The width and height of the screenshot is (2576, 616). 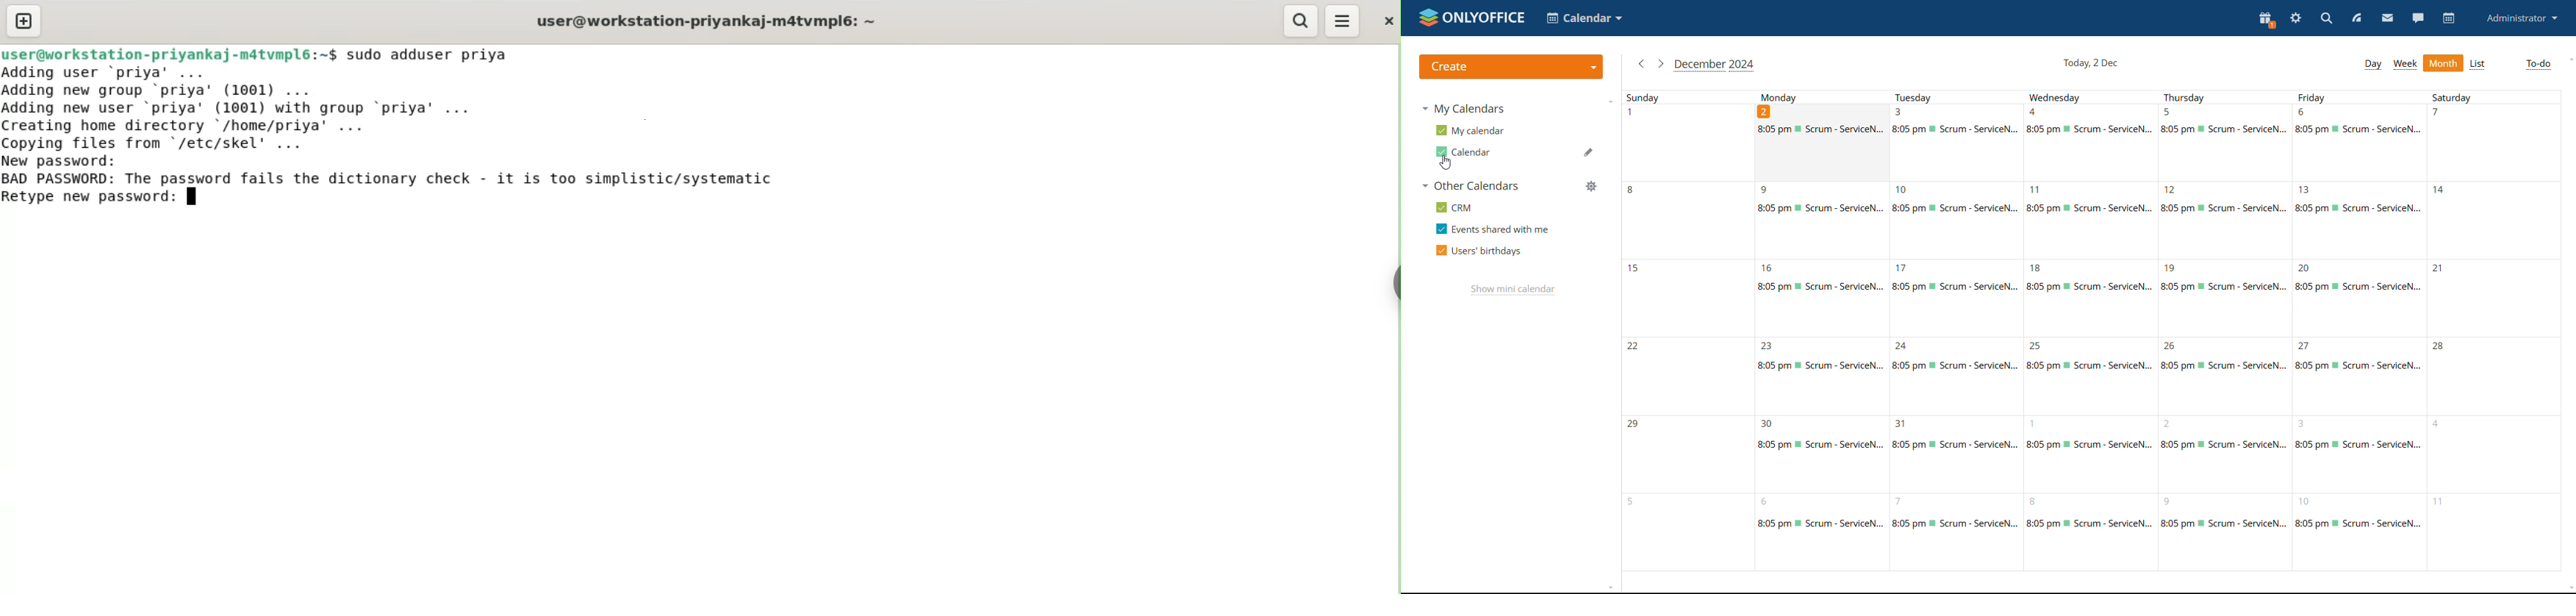 I want to click on saturday, so click(x=2494, y=96).